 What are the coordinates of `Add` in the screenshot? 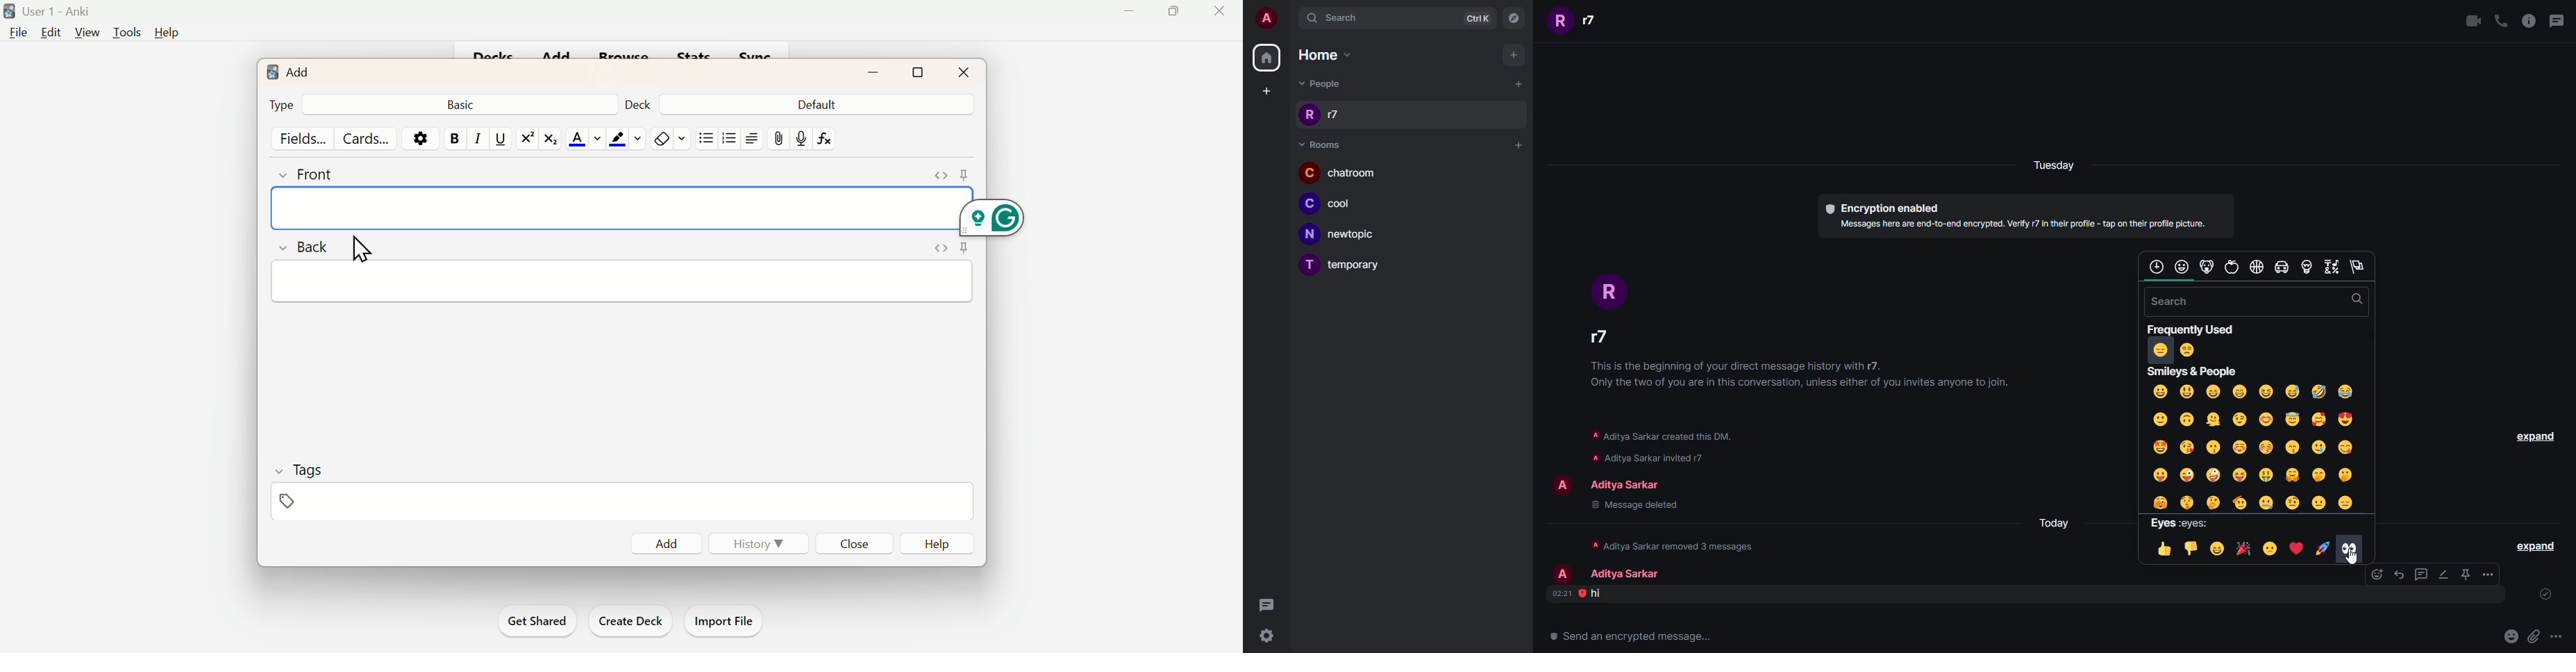 It's located at (290, 73).